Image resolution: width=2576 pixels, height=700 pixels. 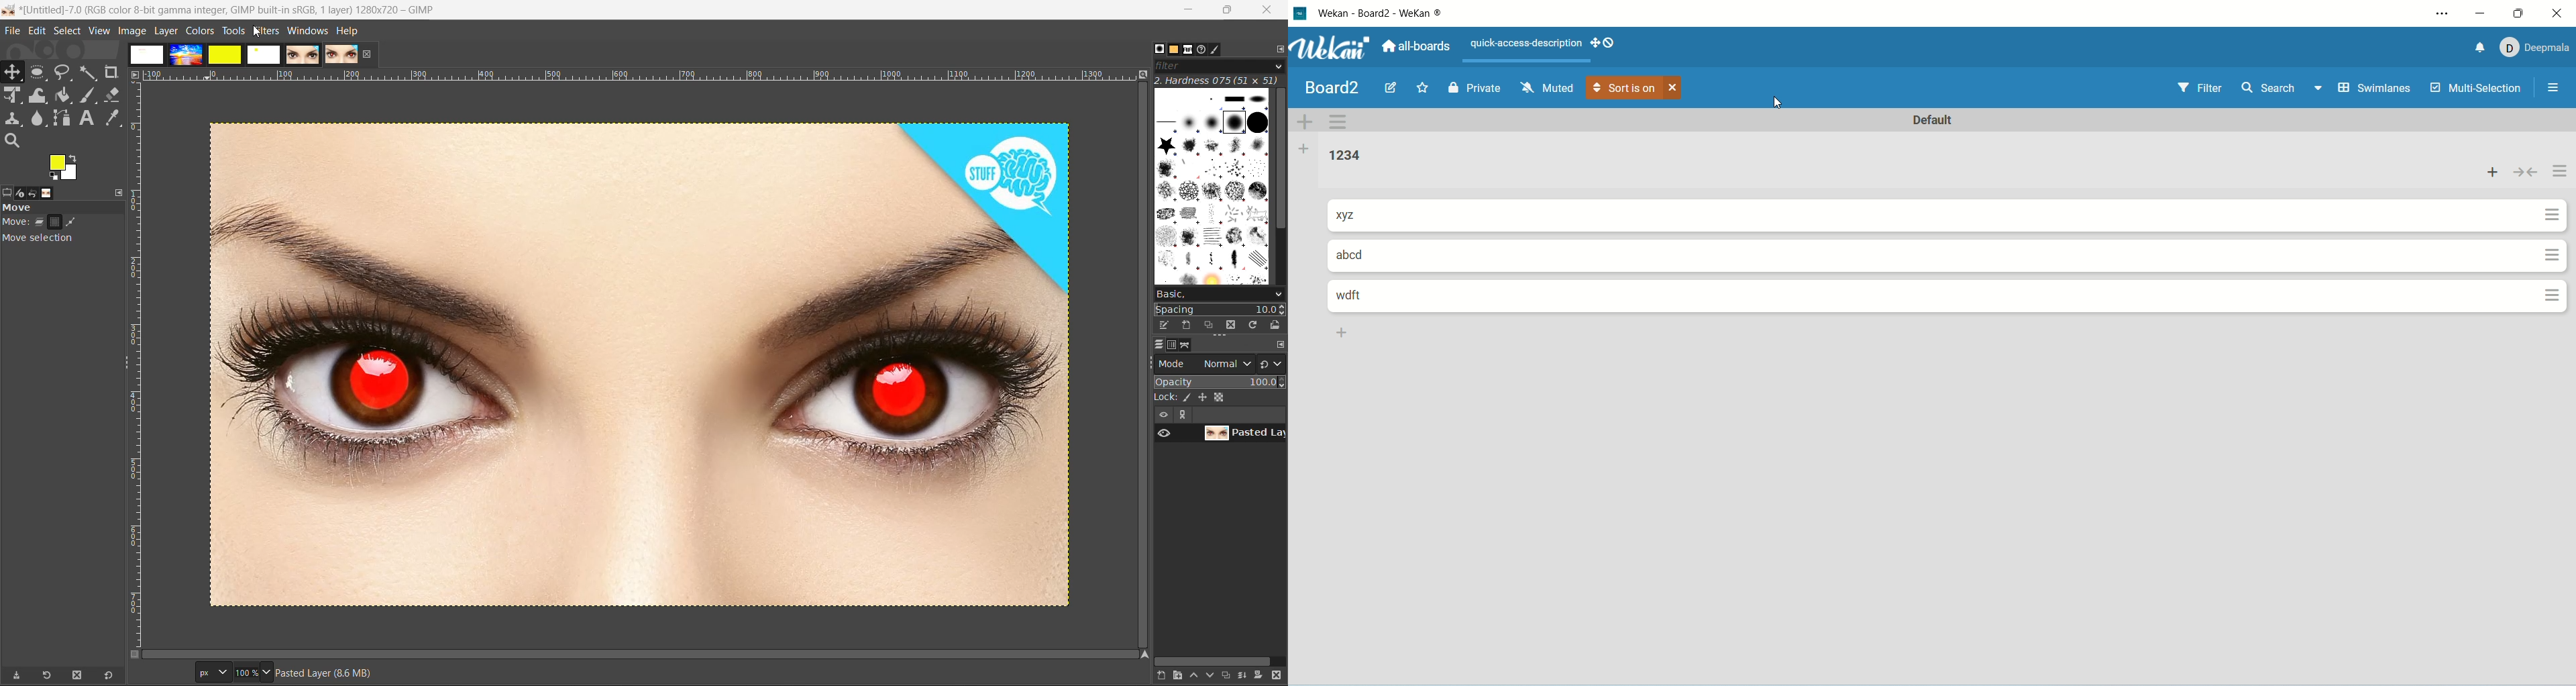 I want to click on card title, so click(x=1360, y=297).